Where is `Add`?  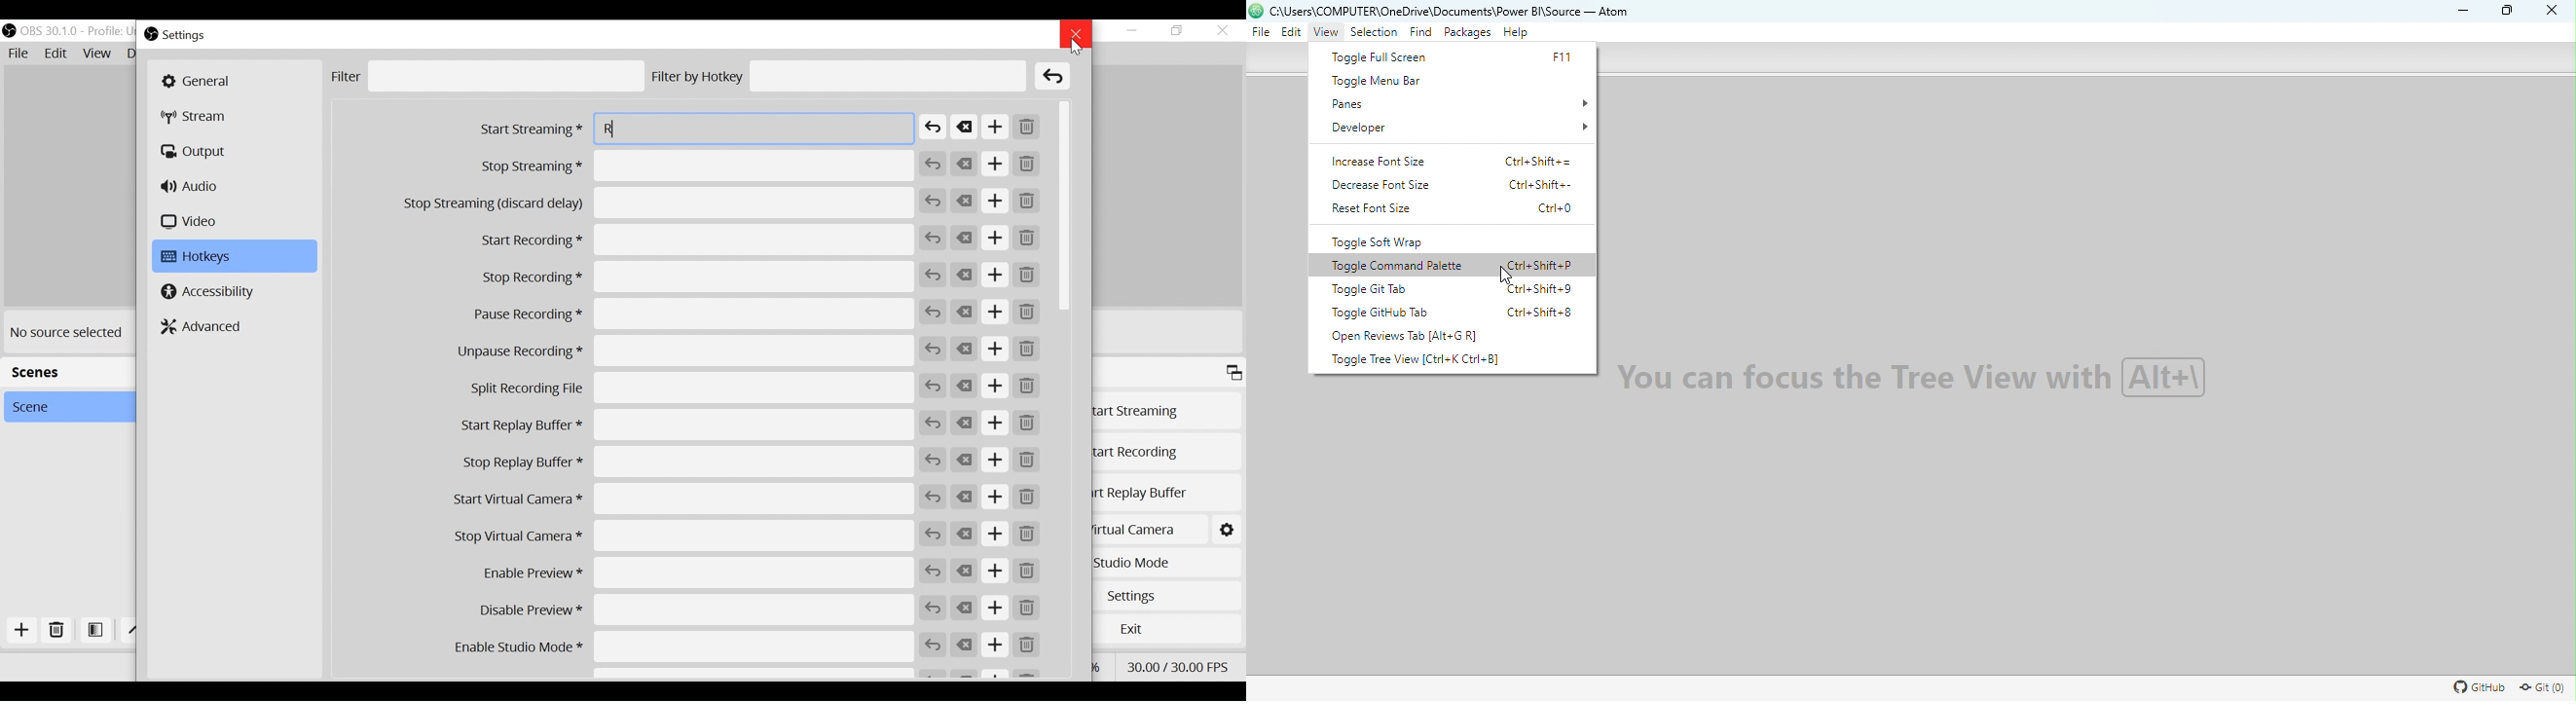
Add is located at coordinates (995, 349).